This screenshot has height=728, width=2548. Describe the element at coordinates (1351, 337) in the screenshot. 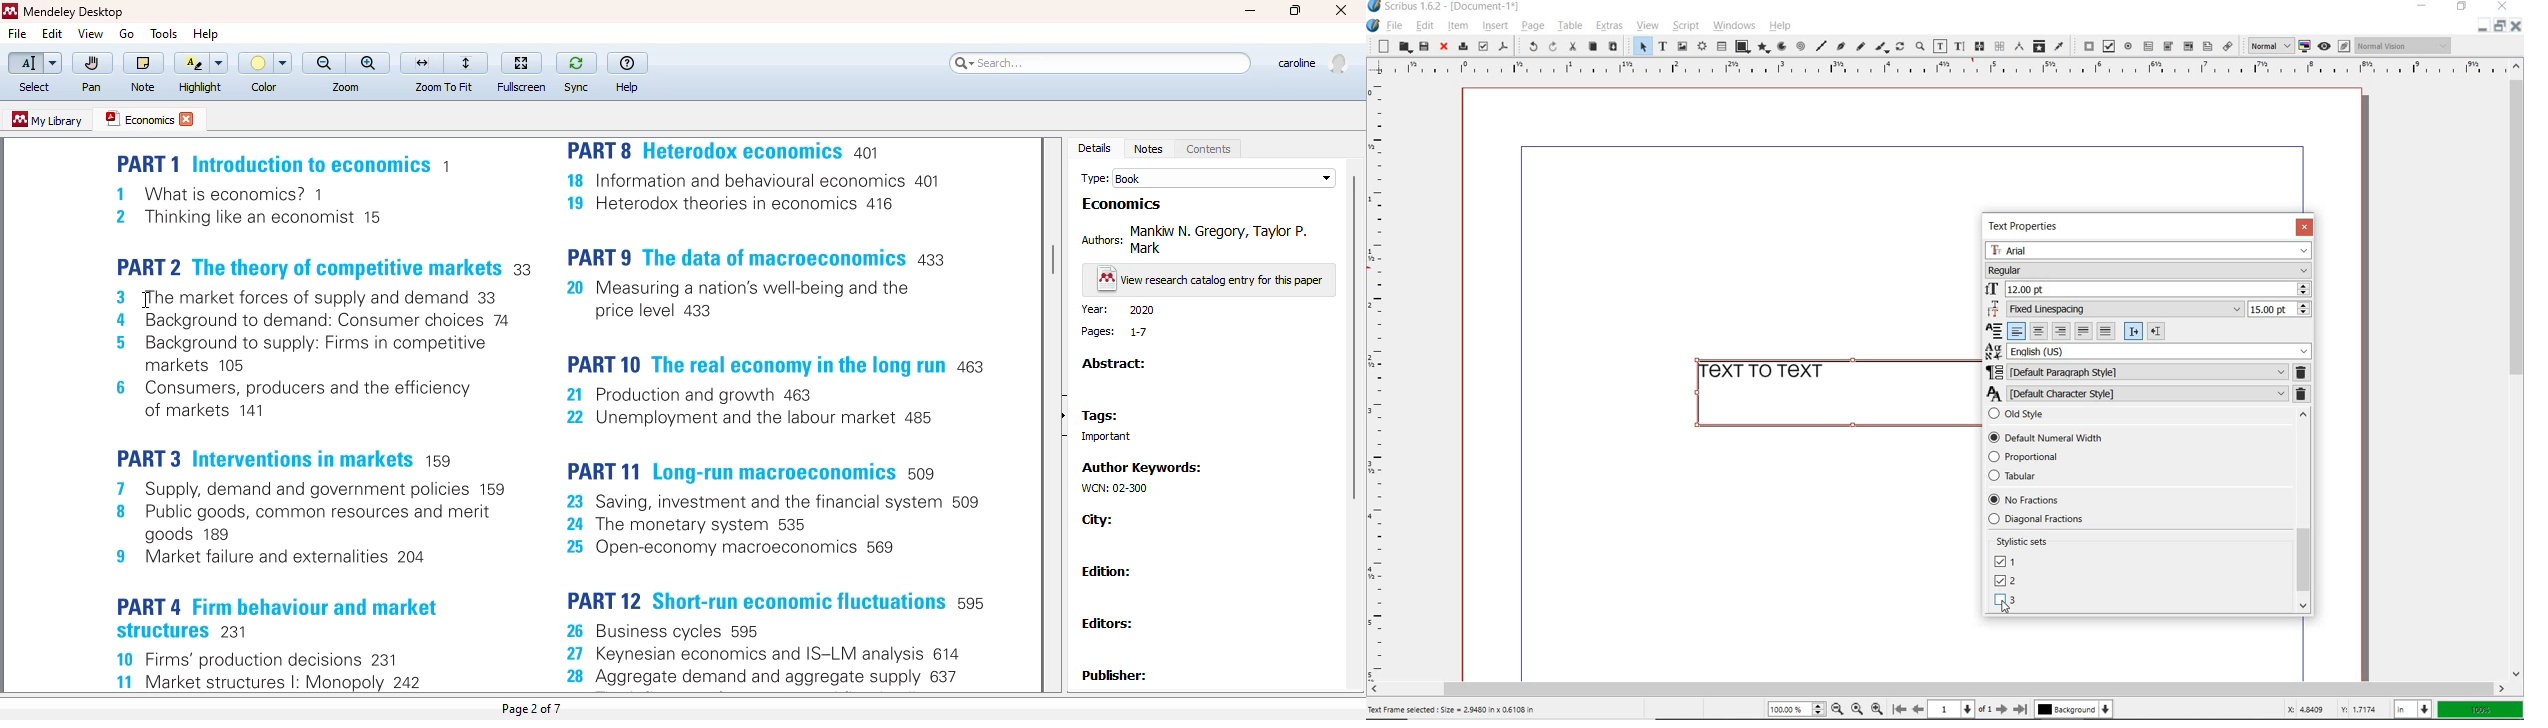

I see `vertical scroll bar` at that location.